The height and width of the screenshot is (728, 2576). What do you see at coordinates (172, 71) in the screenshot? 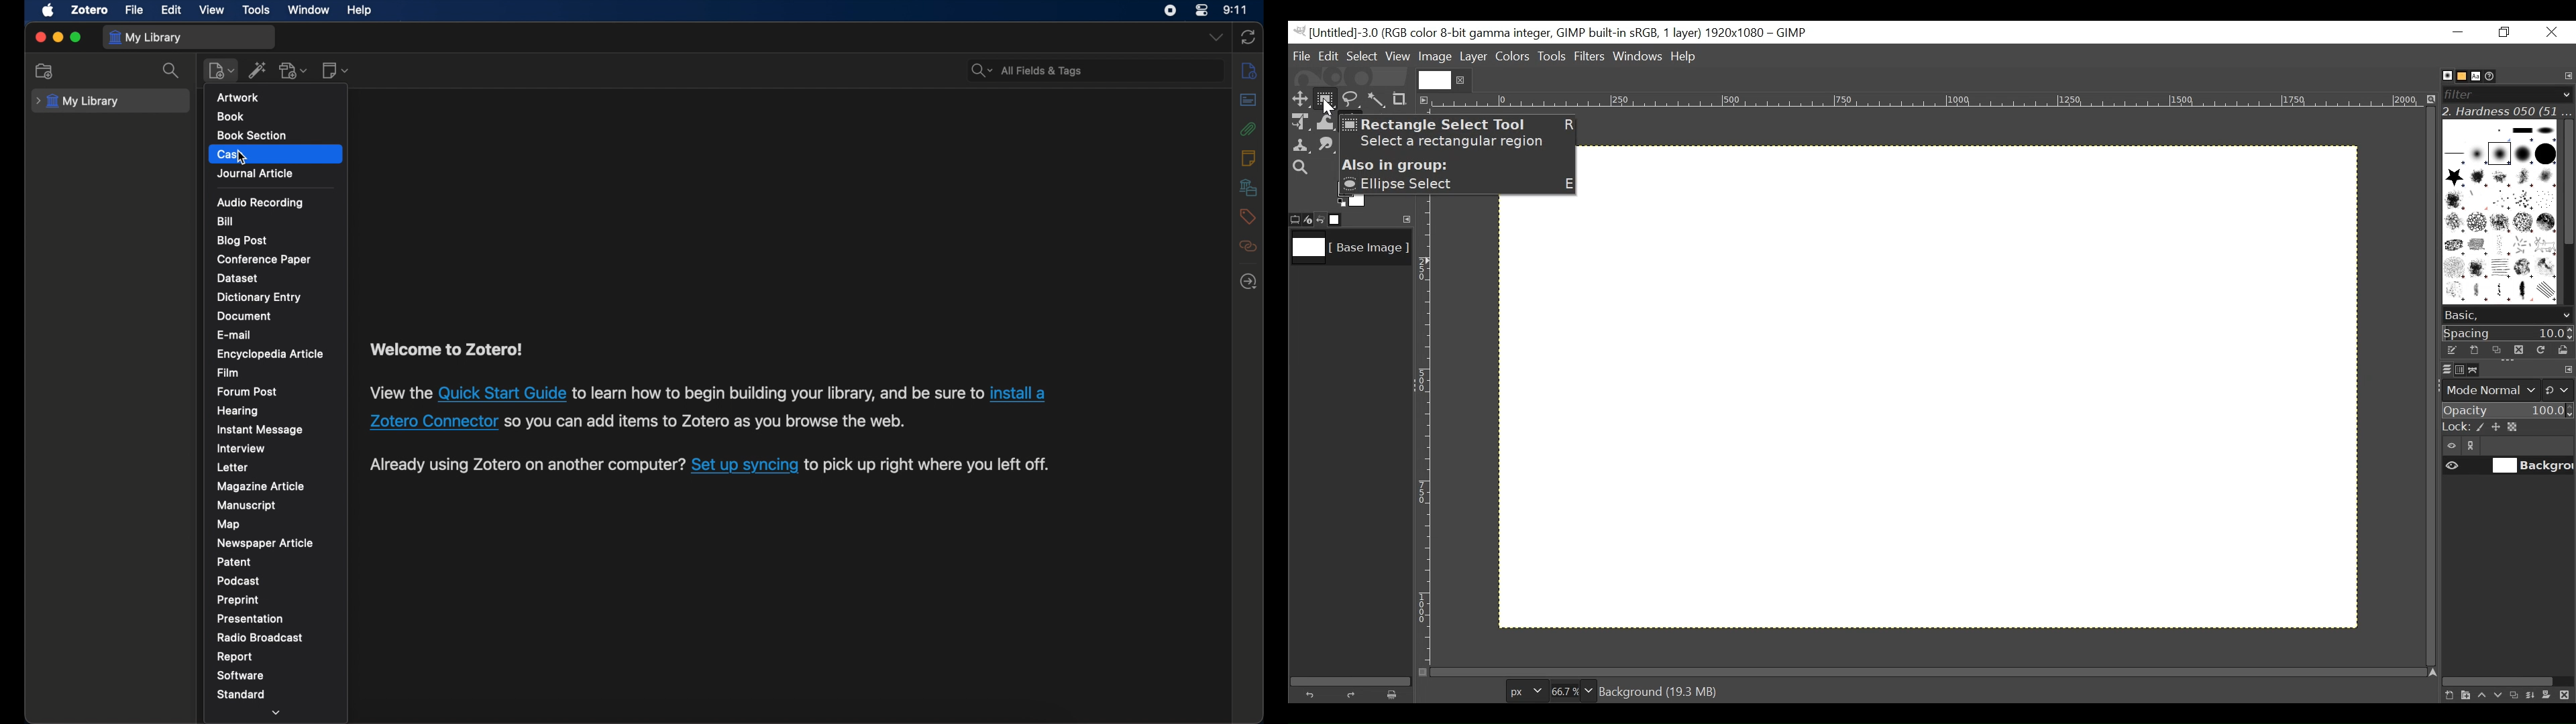
I see `search` at bounding box center [172, 71].